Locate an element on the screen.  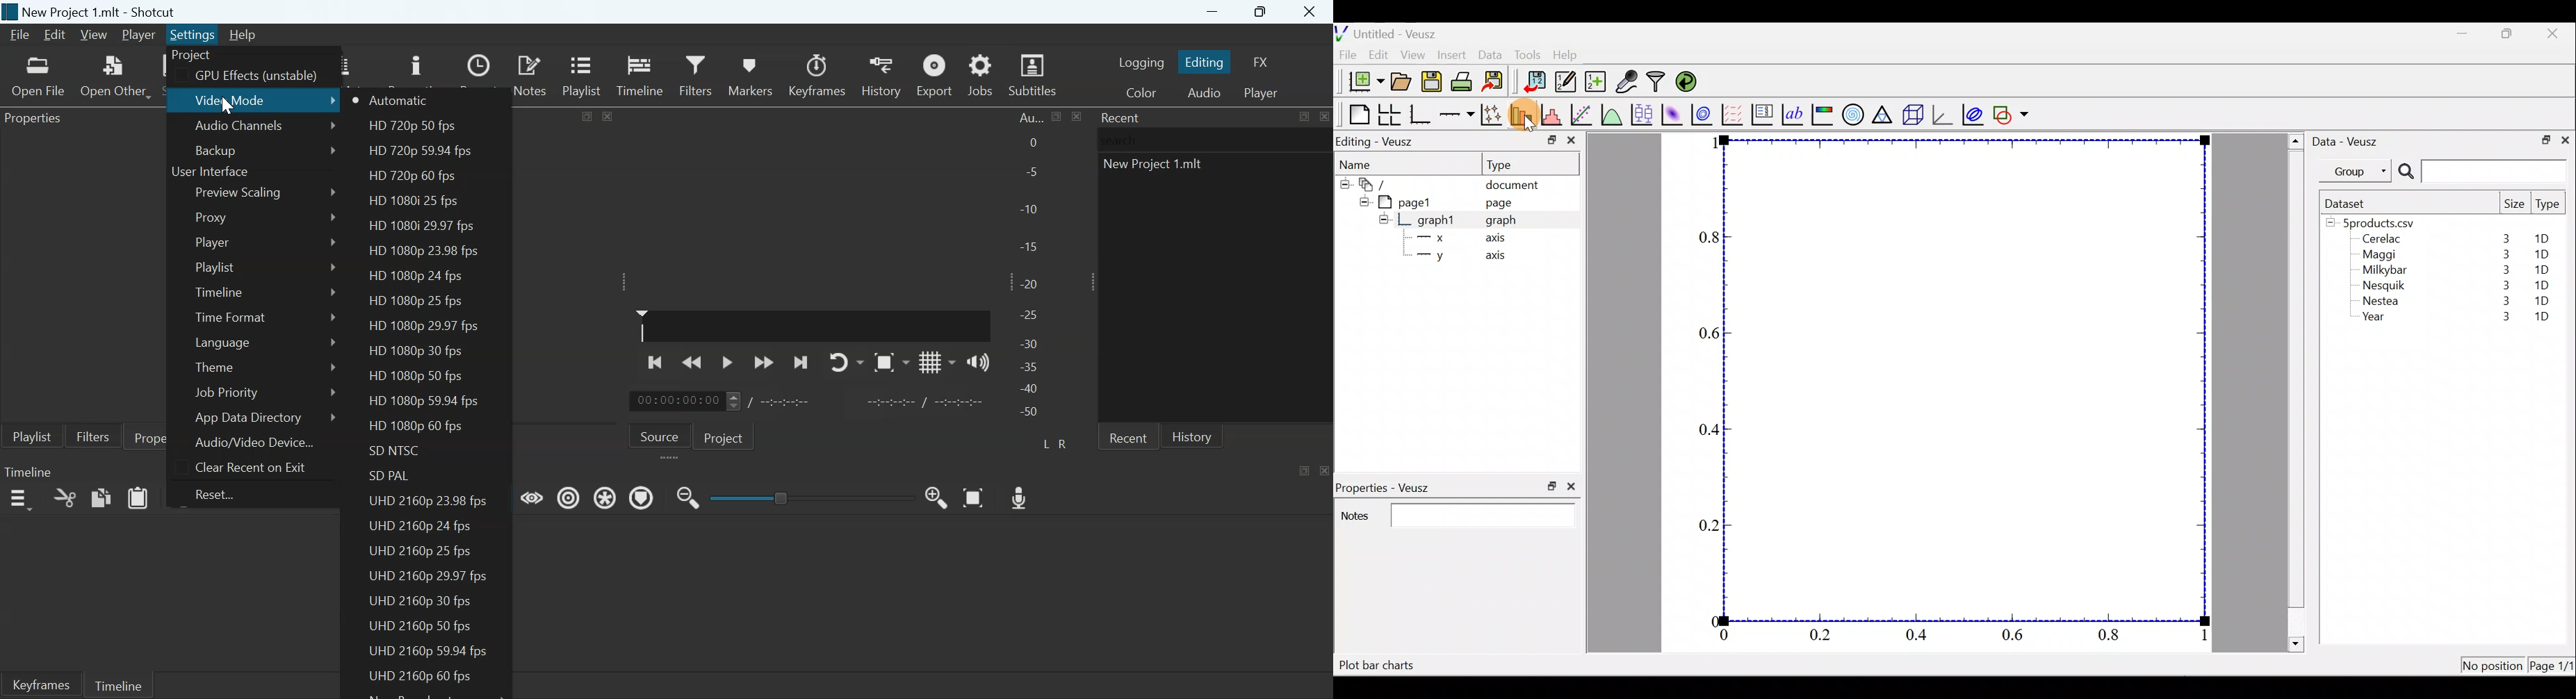
Audio/Video Device is located at coordinates (254, 442).